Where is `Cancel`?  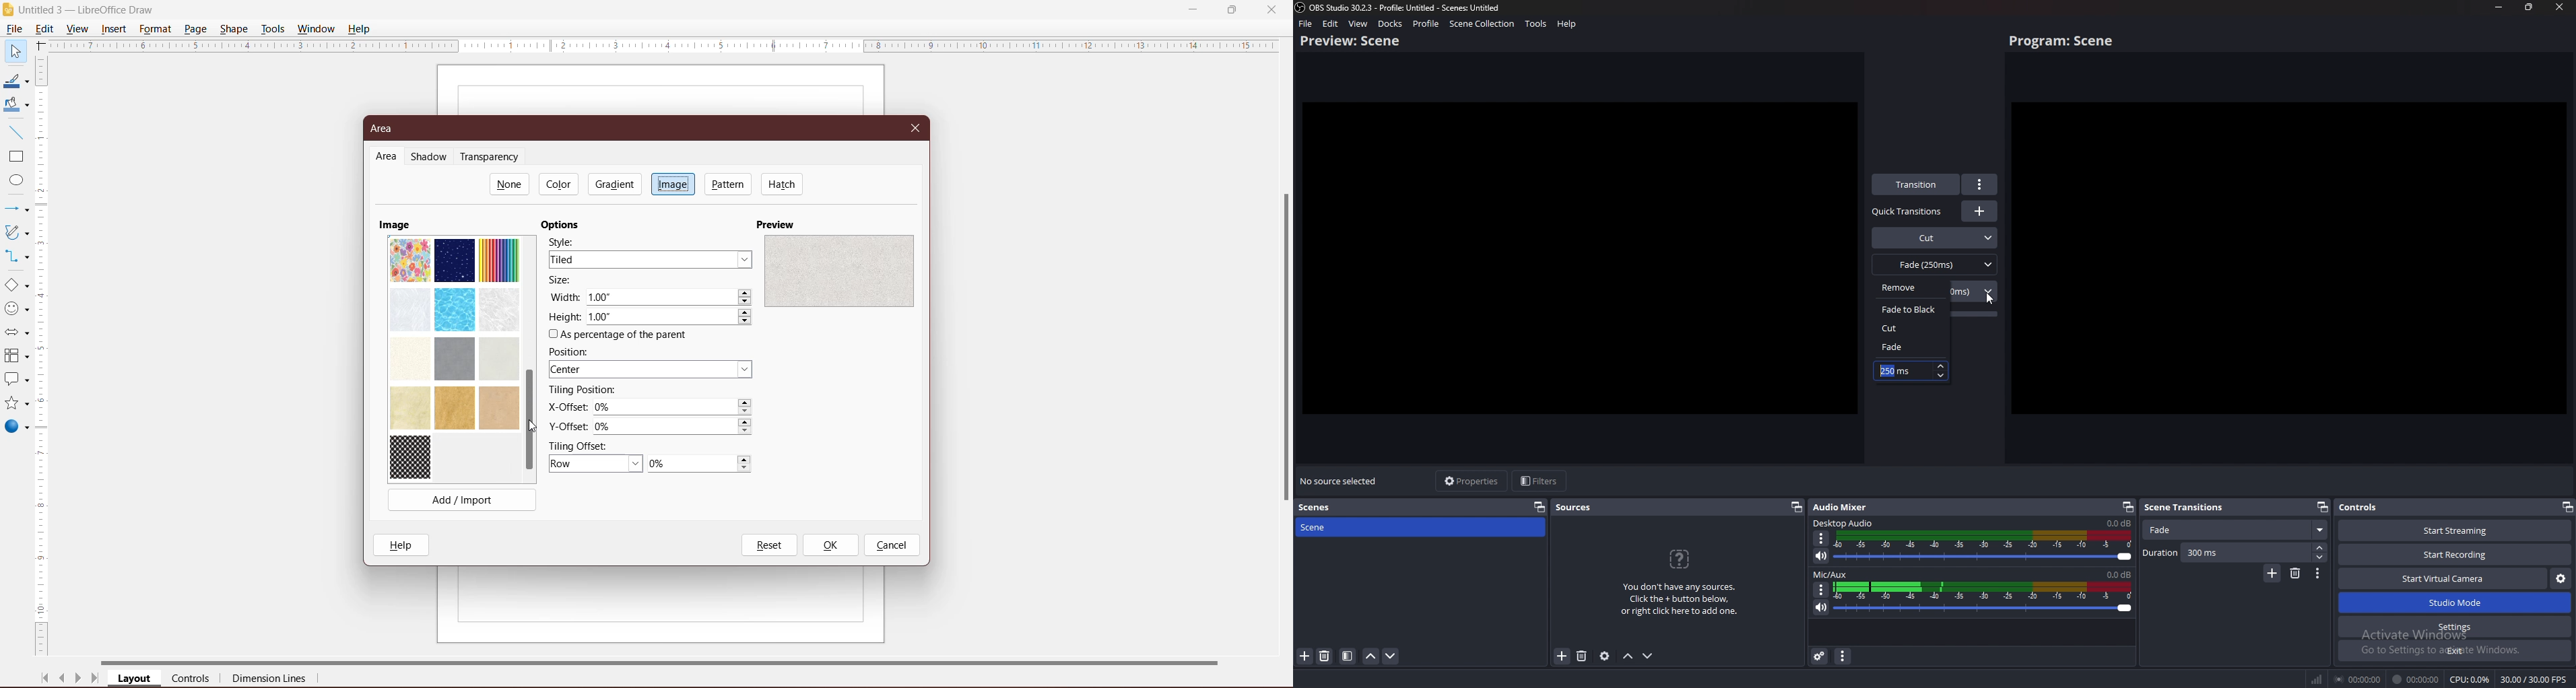
Cancel is located at coordinates (892, 546).